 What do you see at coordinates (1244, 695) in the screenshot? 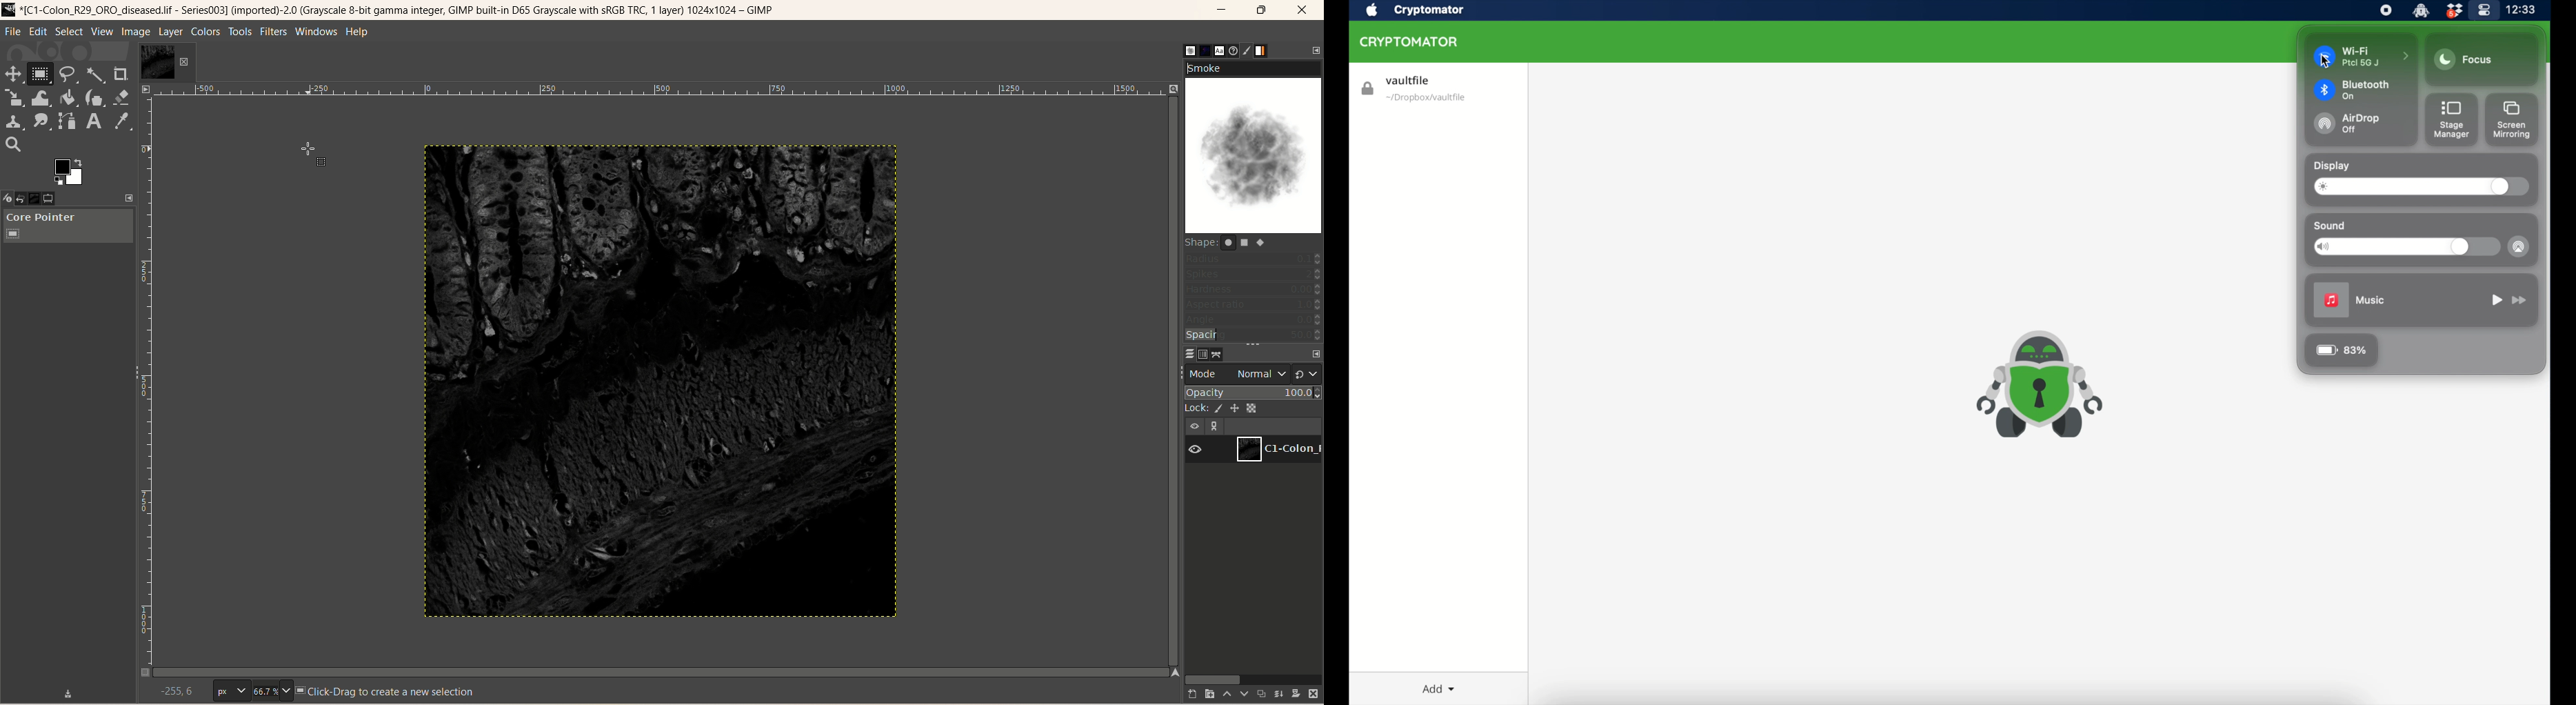
I see `lower this layer one step` at bounding box center [1244, 695].